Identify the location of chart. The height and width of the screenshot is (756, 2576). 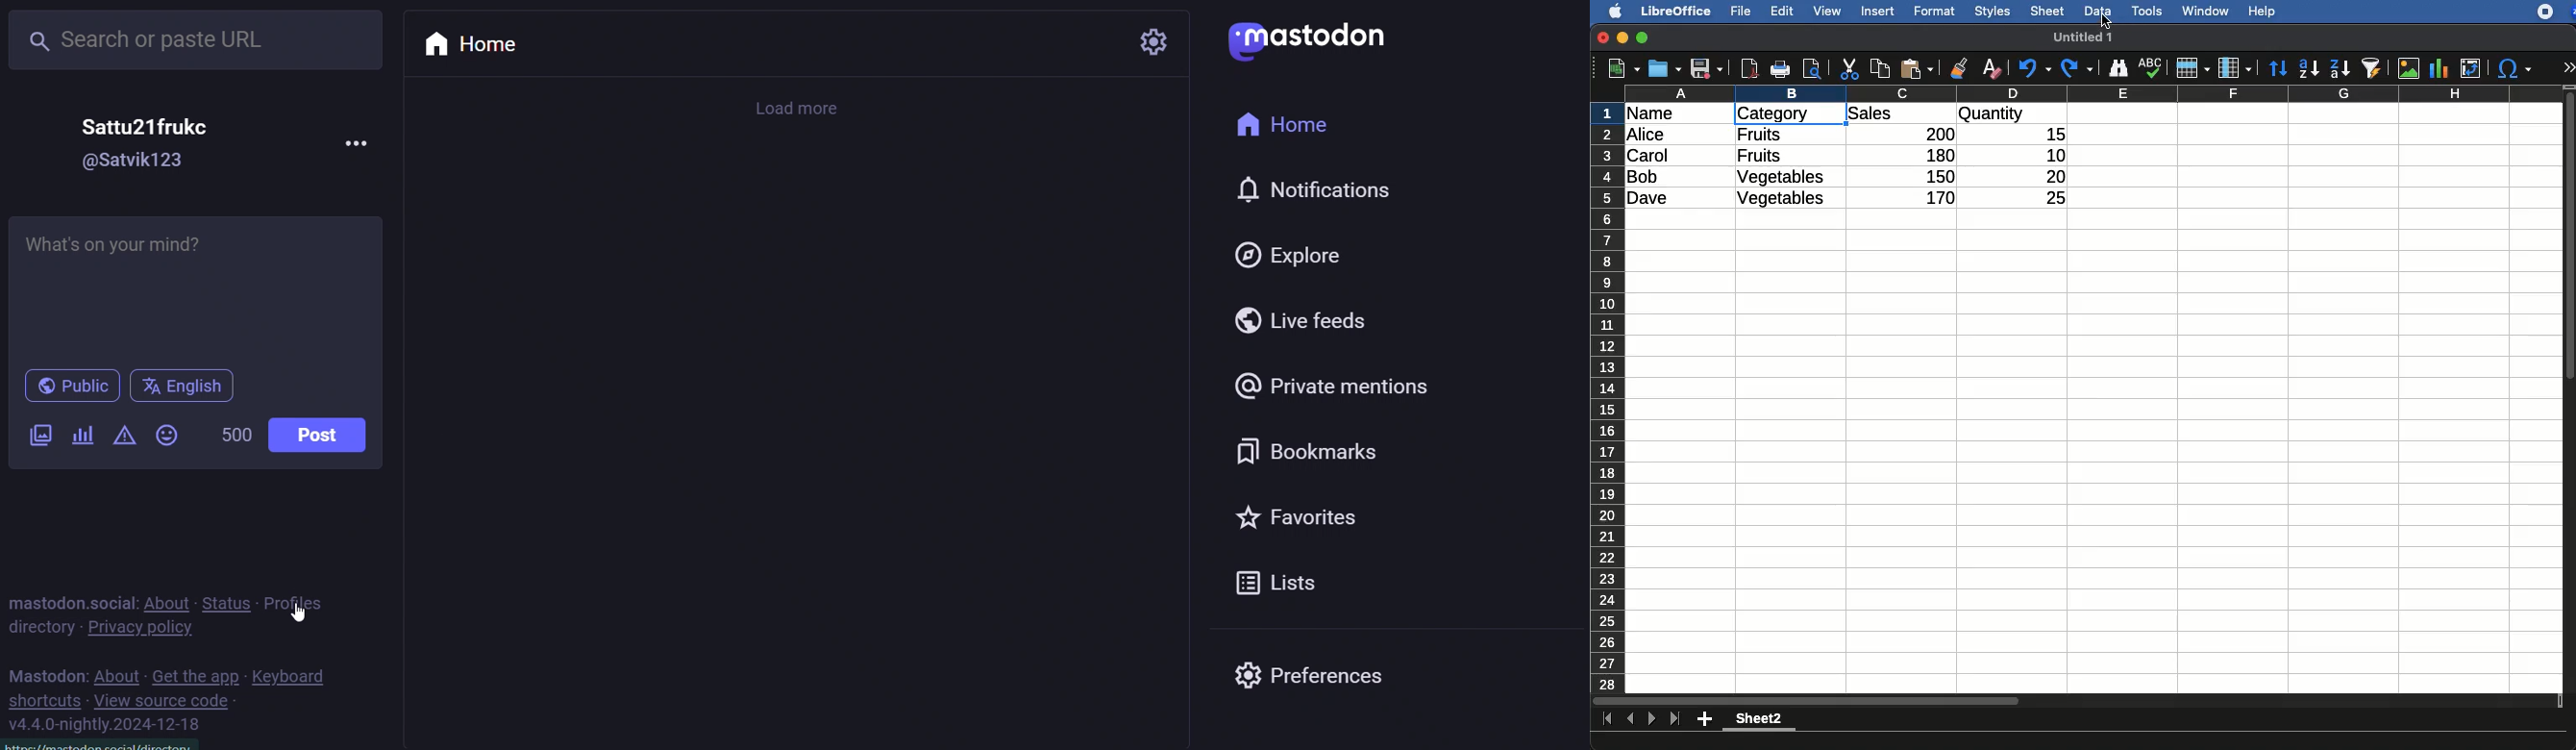
(2440, 68).